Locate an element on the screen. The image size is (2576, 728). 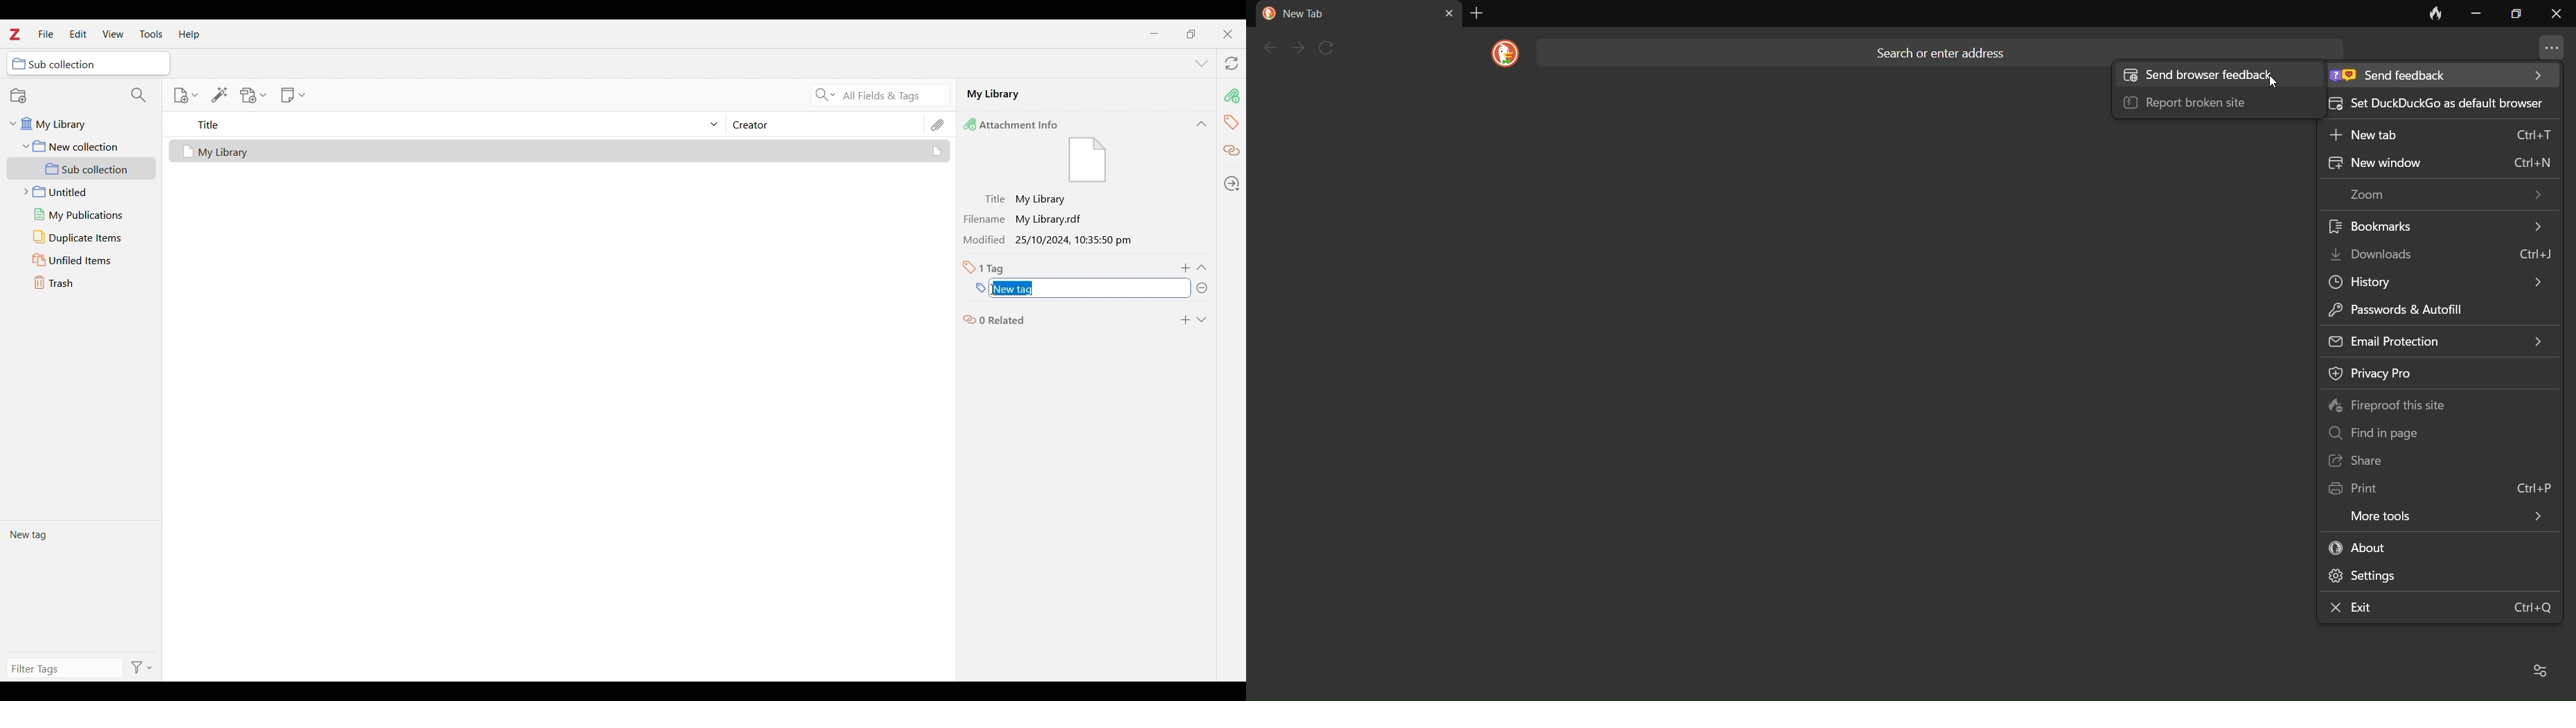
Favorites and recent activity is located at coordinates (2543, 669).